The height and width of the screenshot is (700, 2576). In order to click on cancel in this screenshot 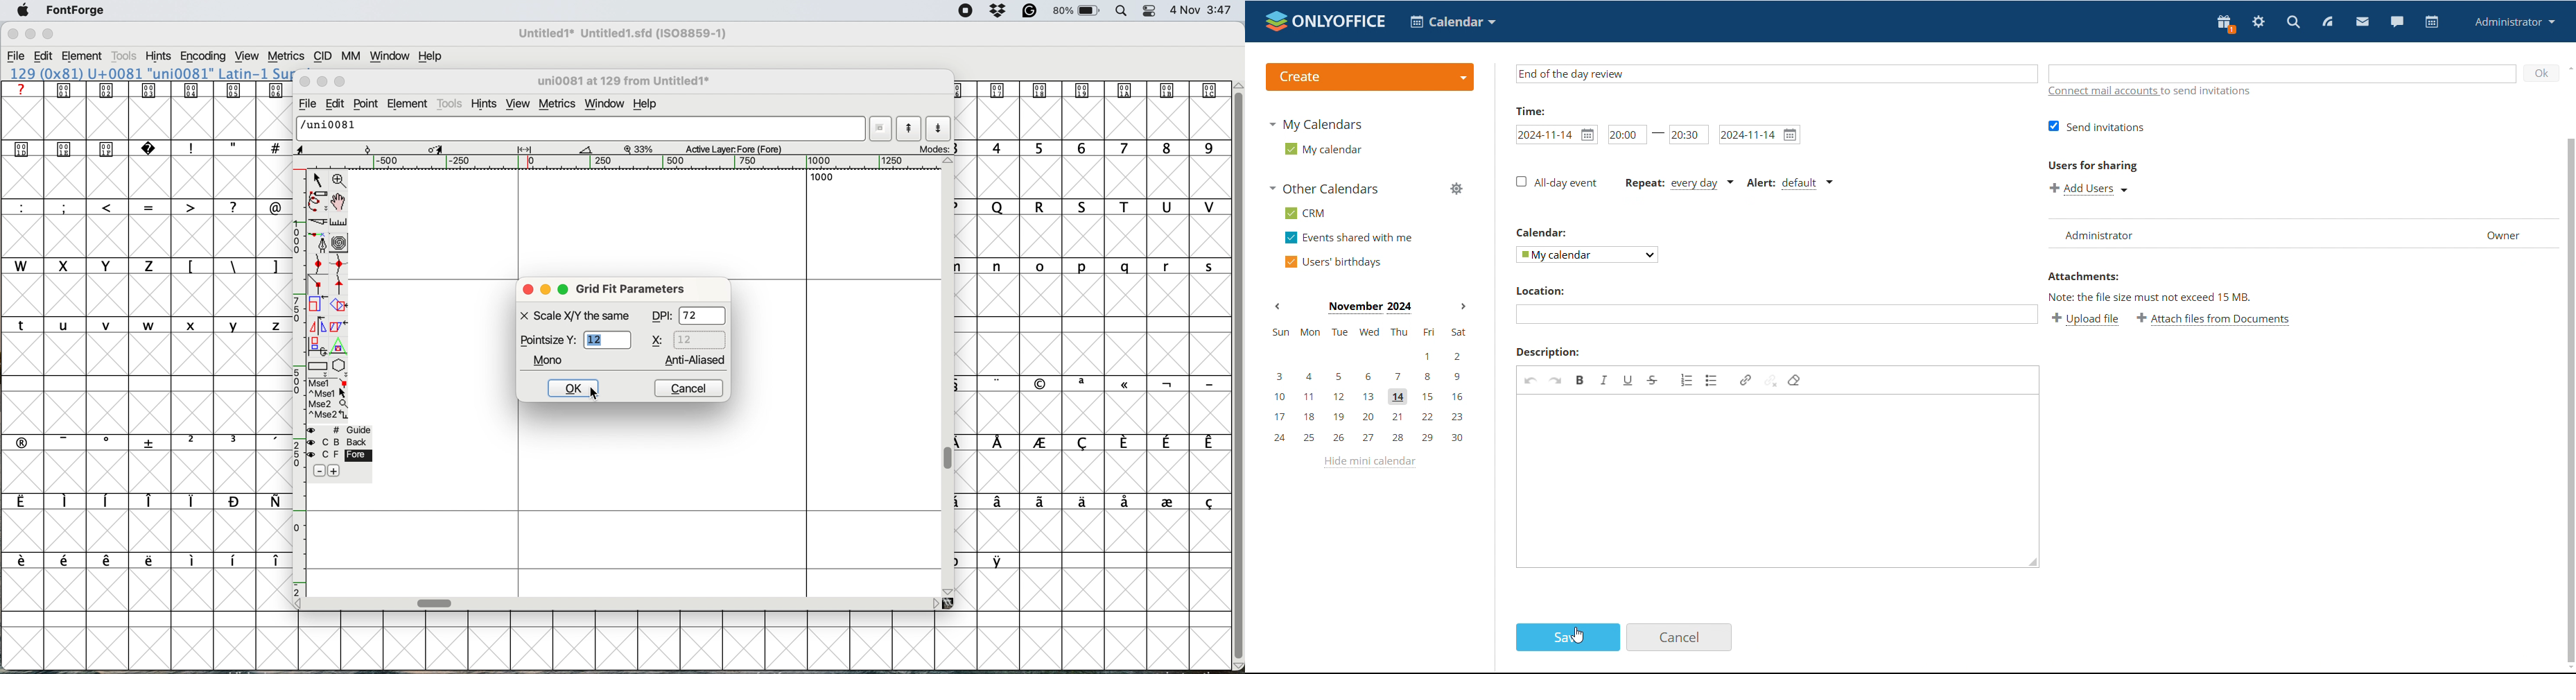, I will do `click(1680, 637)`.